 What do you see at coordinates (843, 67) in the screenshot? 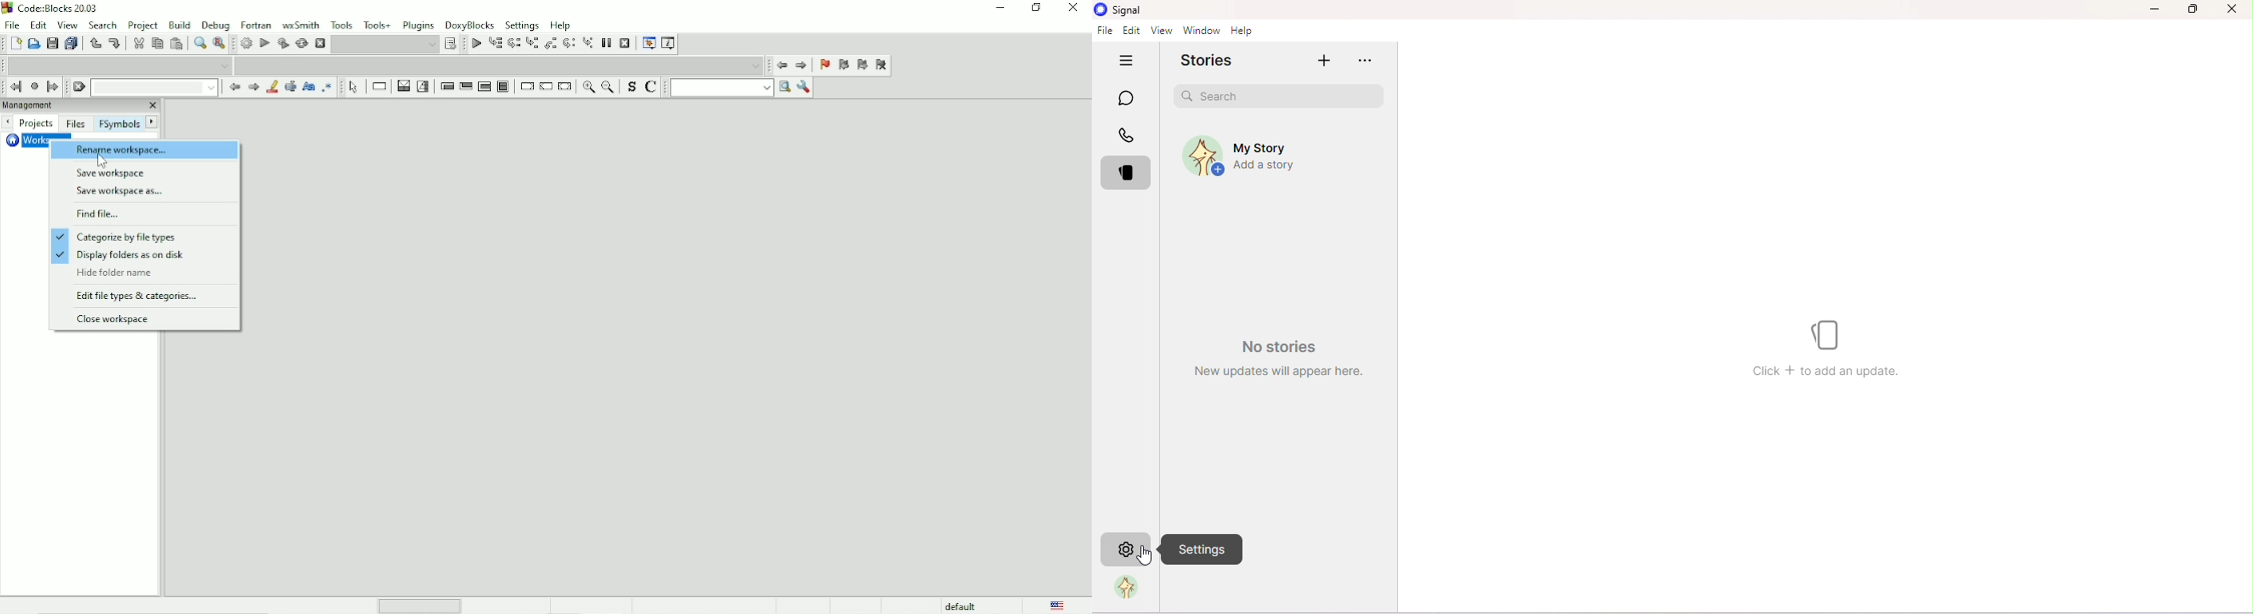
I see `Previous bookmark` at bounding box center [843, 67].